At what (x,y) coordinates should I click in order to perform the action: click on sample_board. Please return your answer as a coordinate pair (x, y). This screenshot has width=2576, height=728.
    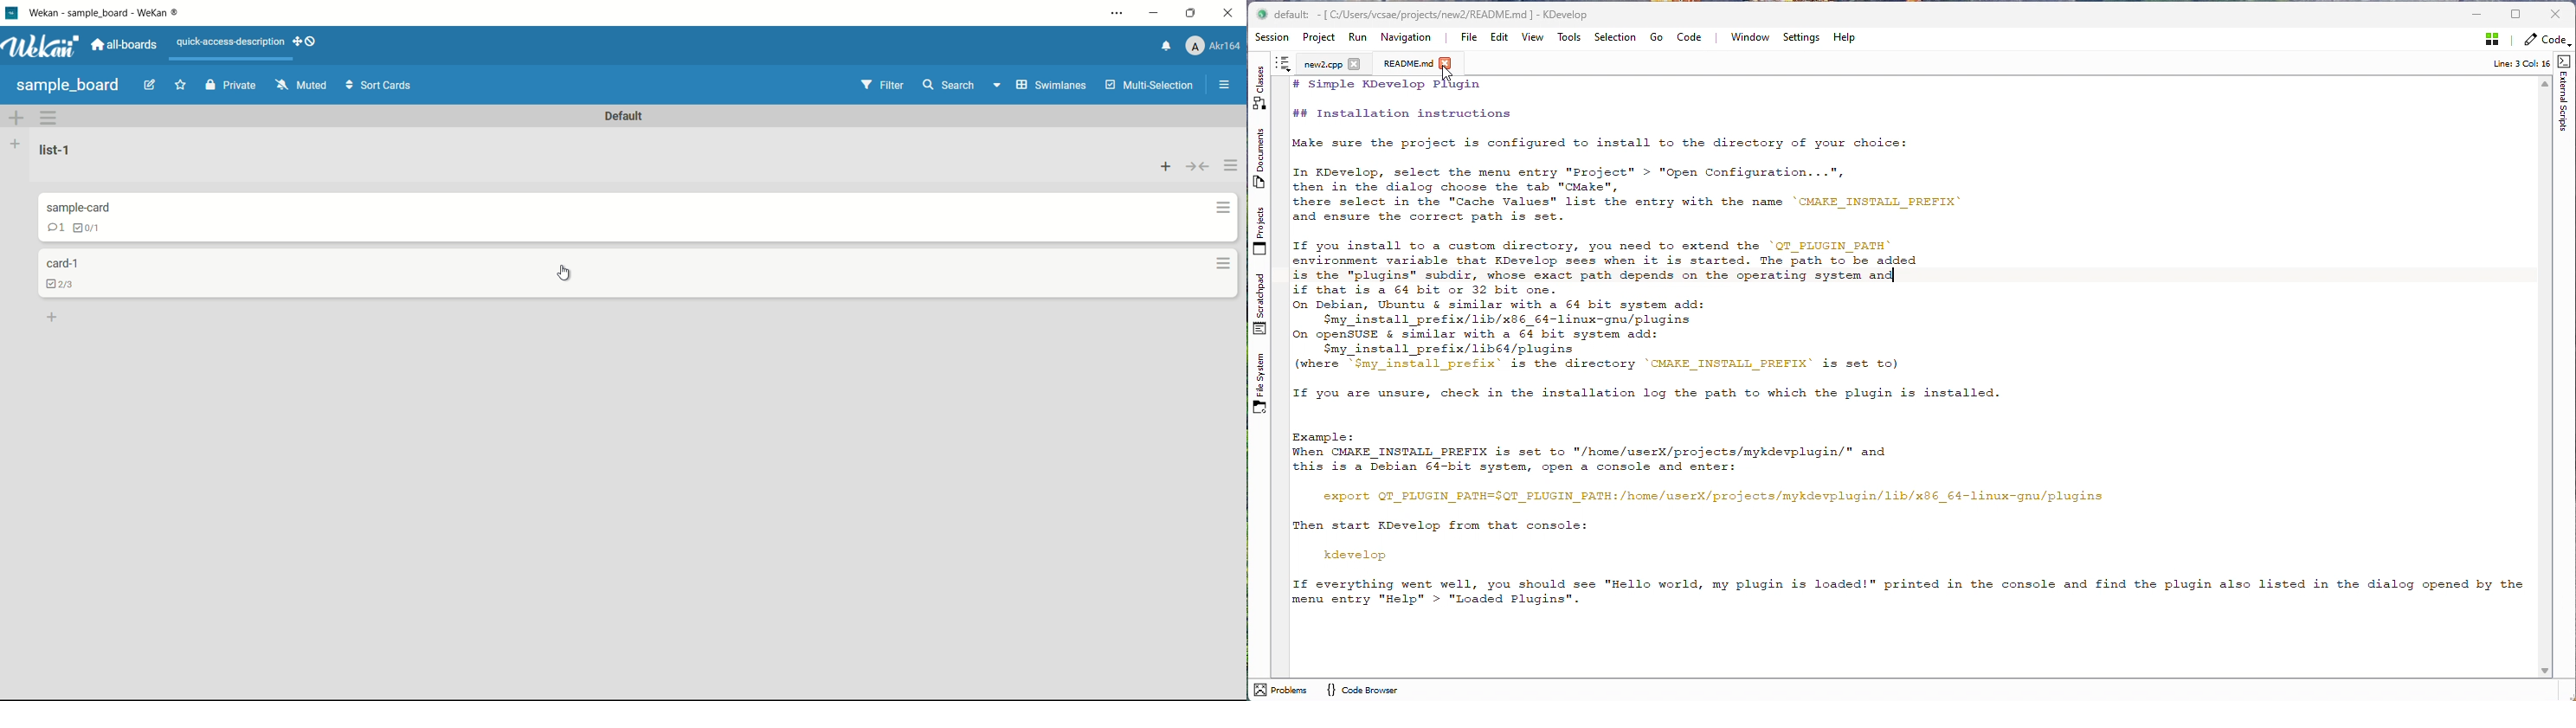
    Looking at the image, I should click on (68, 85).